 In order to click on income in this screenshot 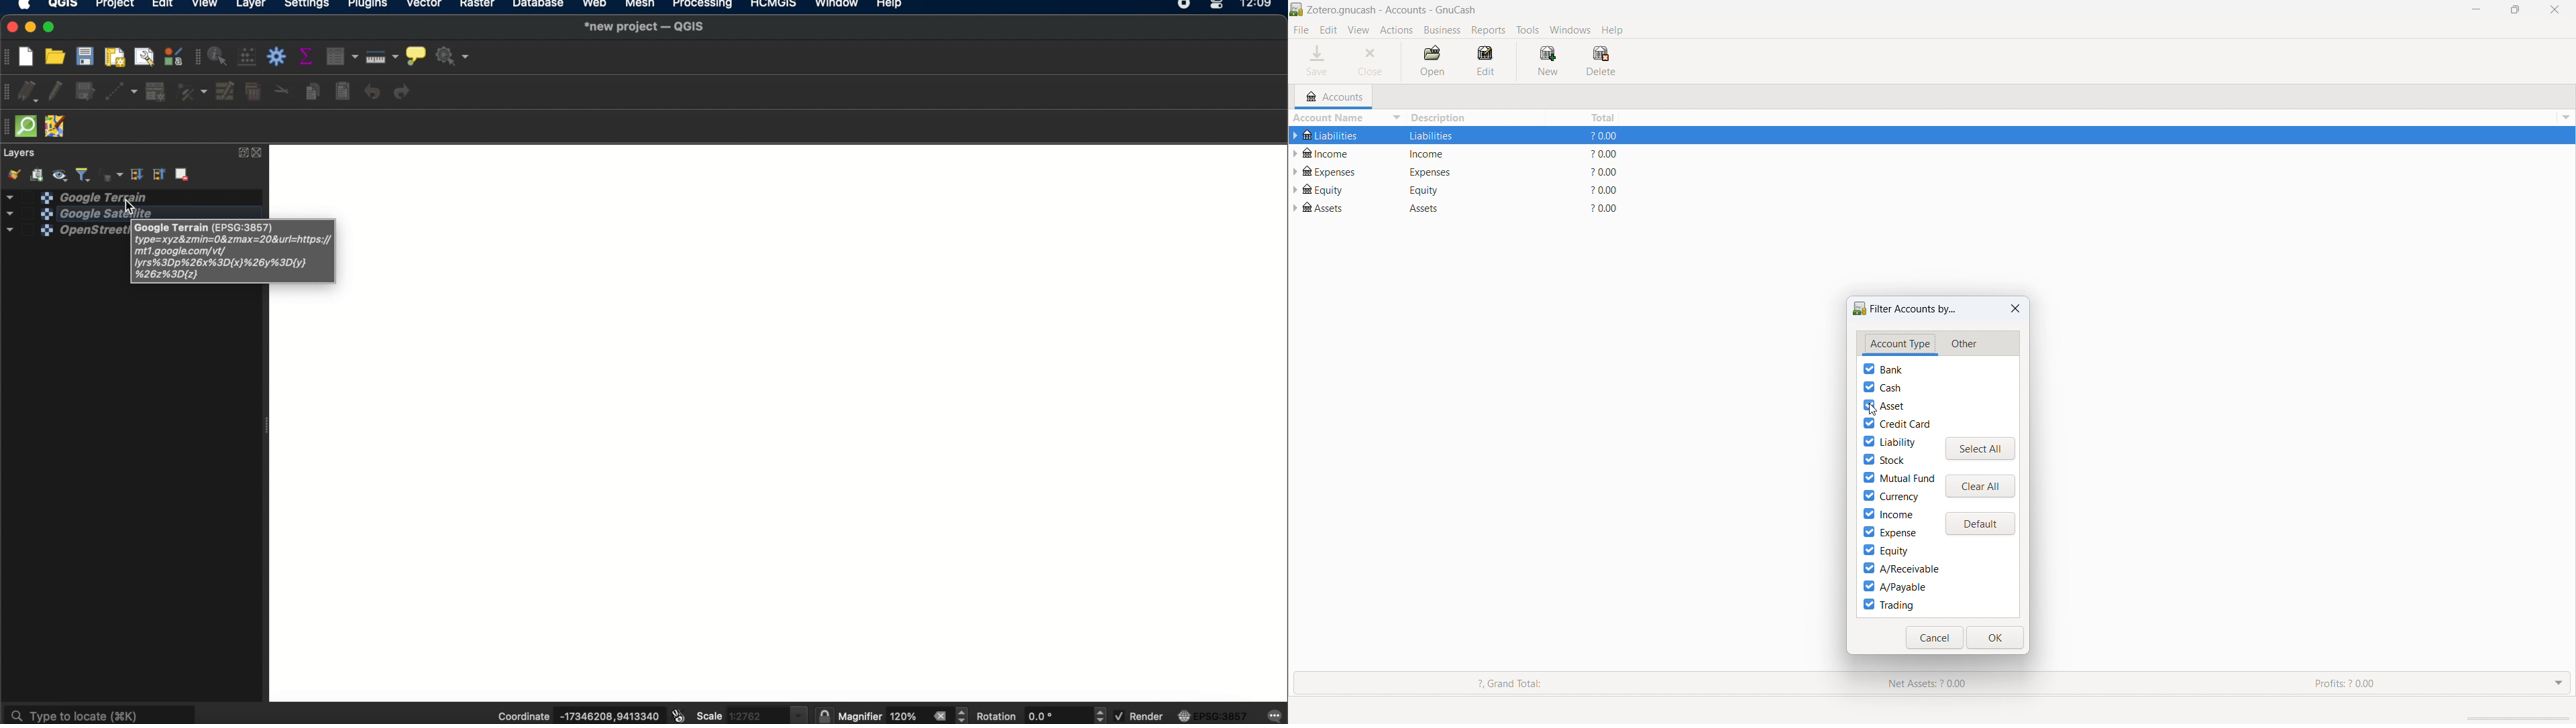, I will do `click(1331, 152)`.